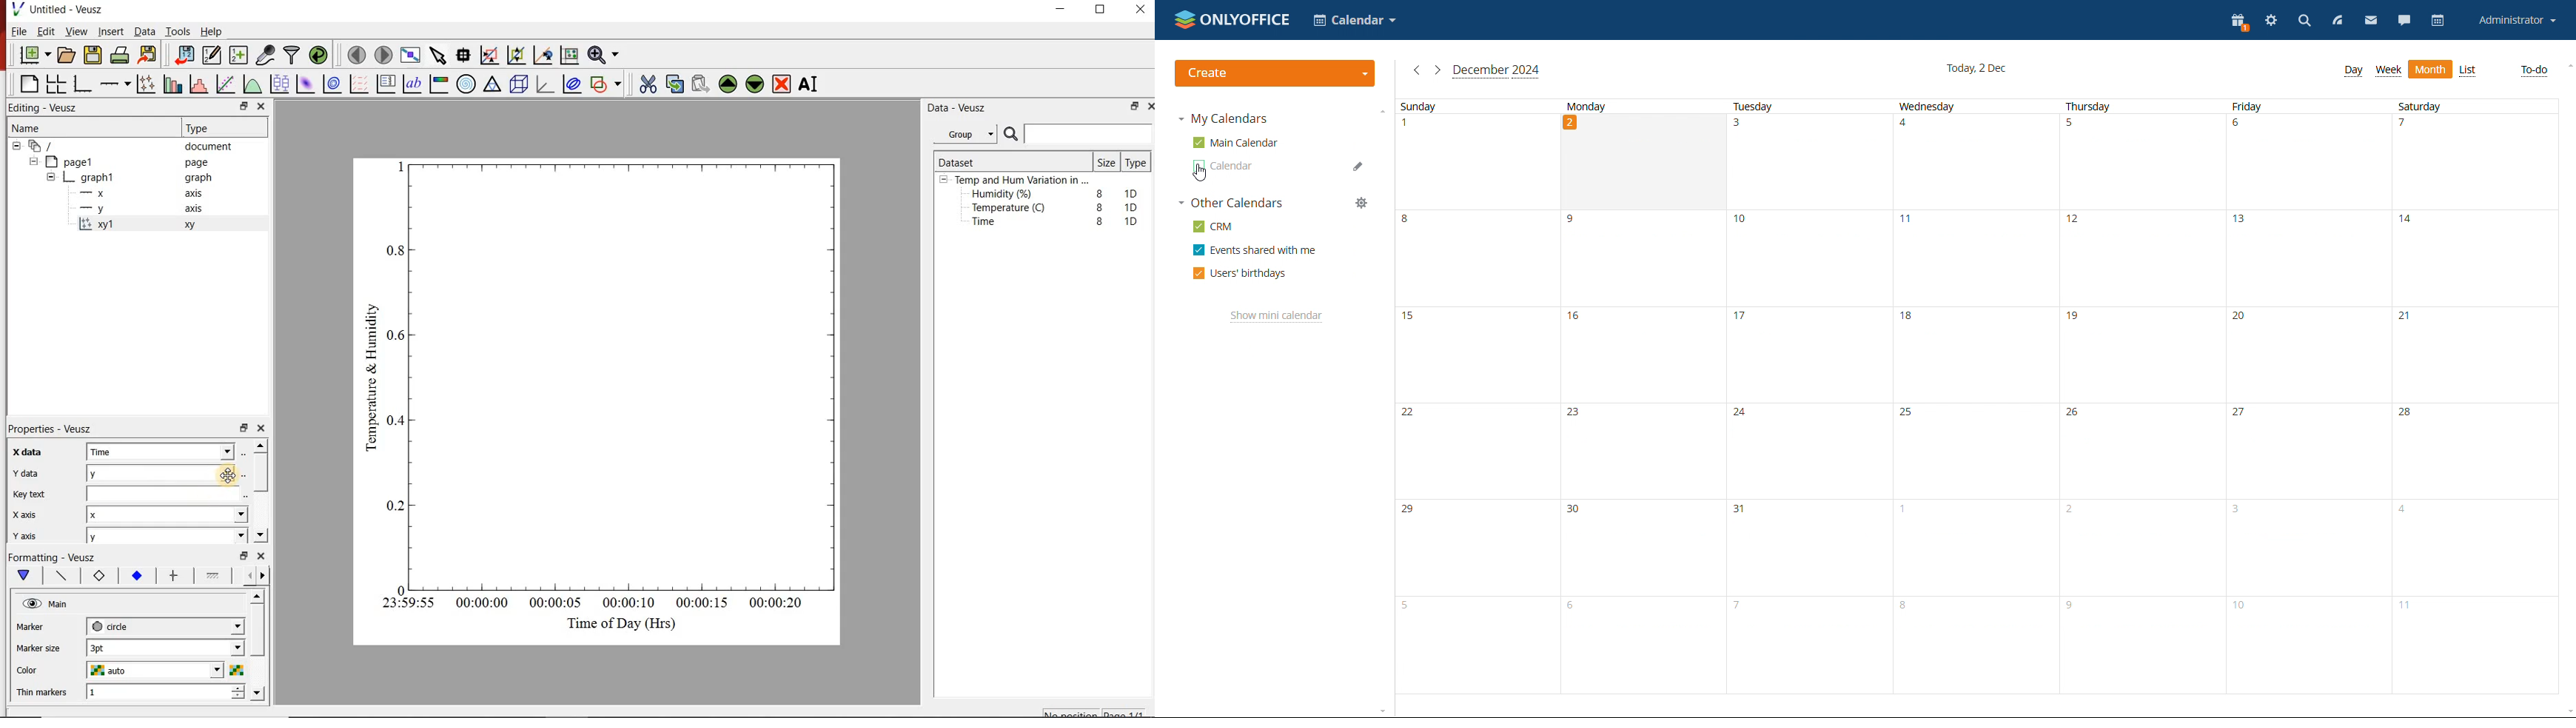  What do you see at coordinates (393, 505) in the screenshot?
I see `0.2` at bounding box center [393, 505].